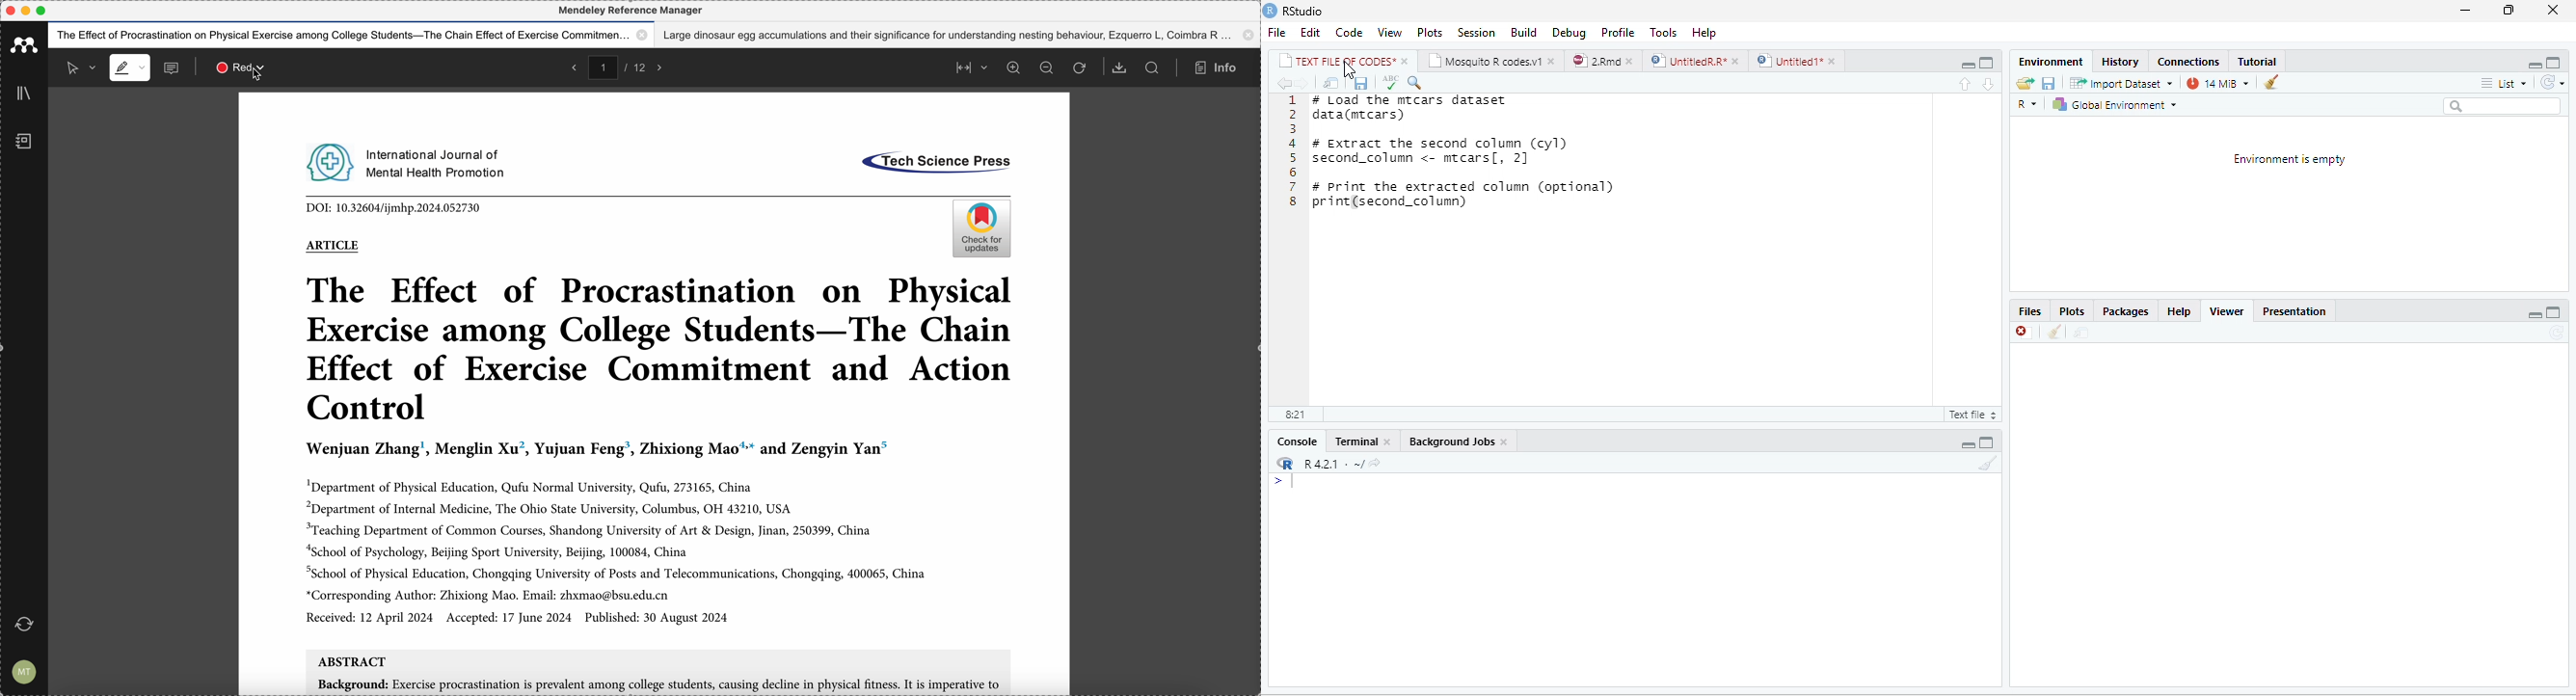 The width and height of the screenshot is (2576, 700). What do you see at coordinates (1294, 442) in the screenshot?
I see `Console` at bounding box center [1294, 442].